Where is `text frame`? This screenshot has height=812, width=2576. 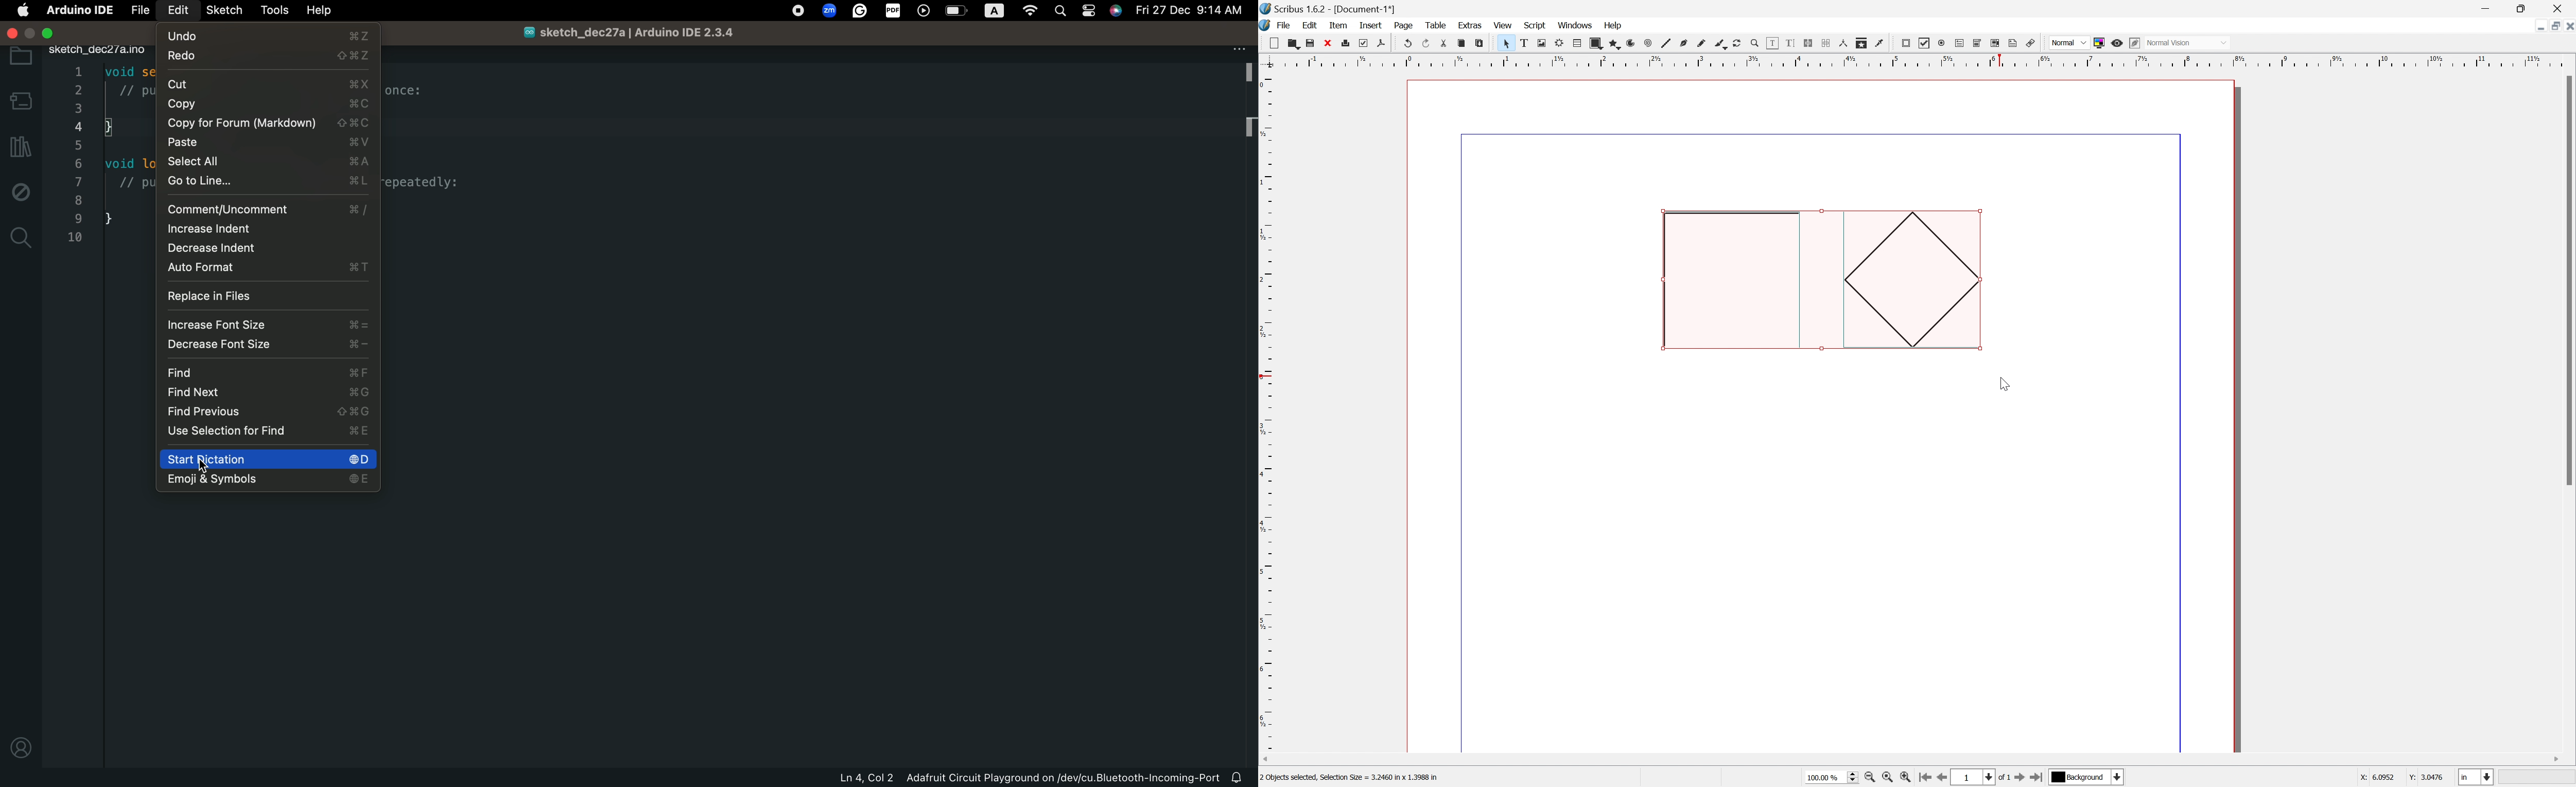
text frame is located at coordinates (1521, 43).